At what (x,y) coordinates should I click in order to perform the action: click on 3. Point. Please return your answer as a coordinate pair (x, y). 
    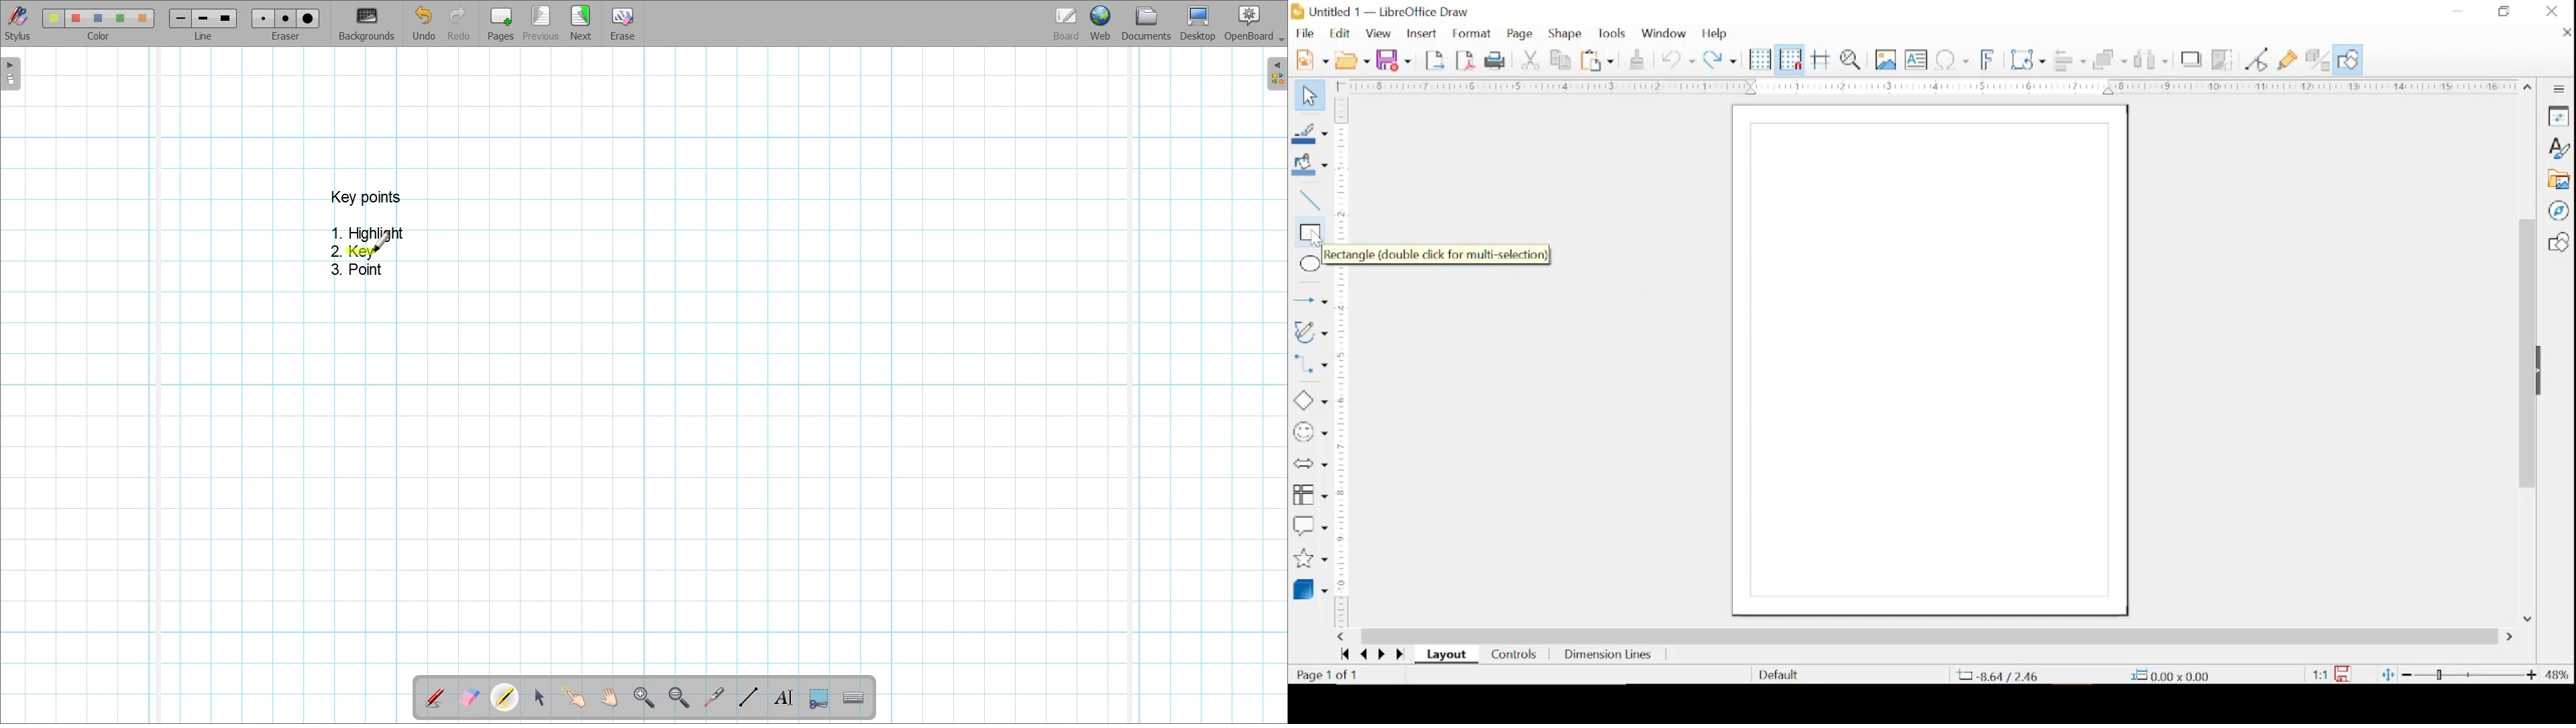
    Looking at the image, I should click on (358, 269).